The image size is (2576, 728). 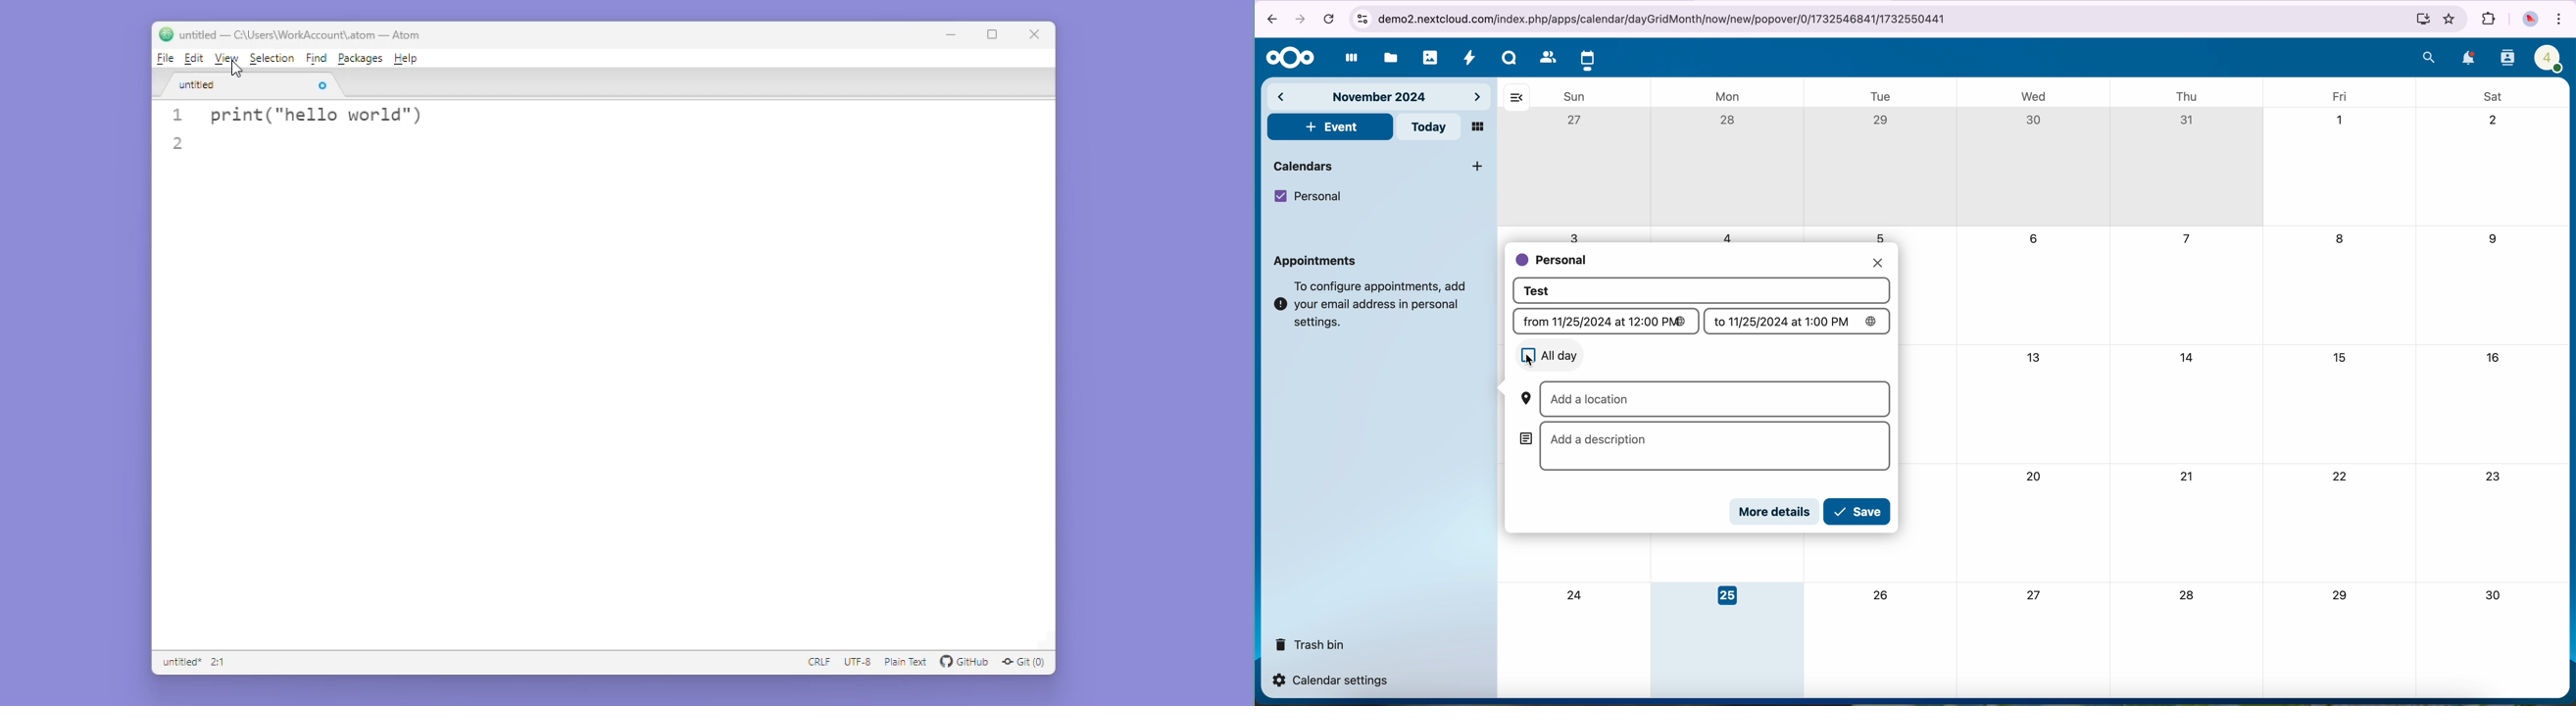 What do you see at coordinates (2449, 20) in the screenshot?
I see `favorites` at bounding box center [2449, 20].